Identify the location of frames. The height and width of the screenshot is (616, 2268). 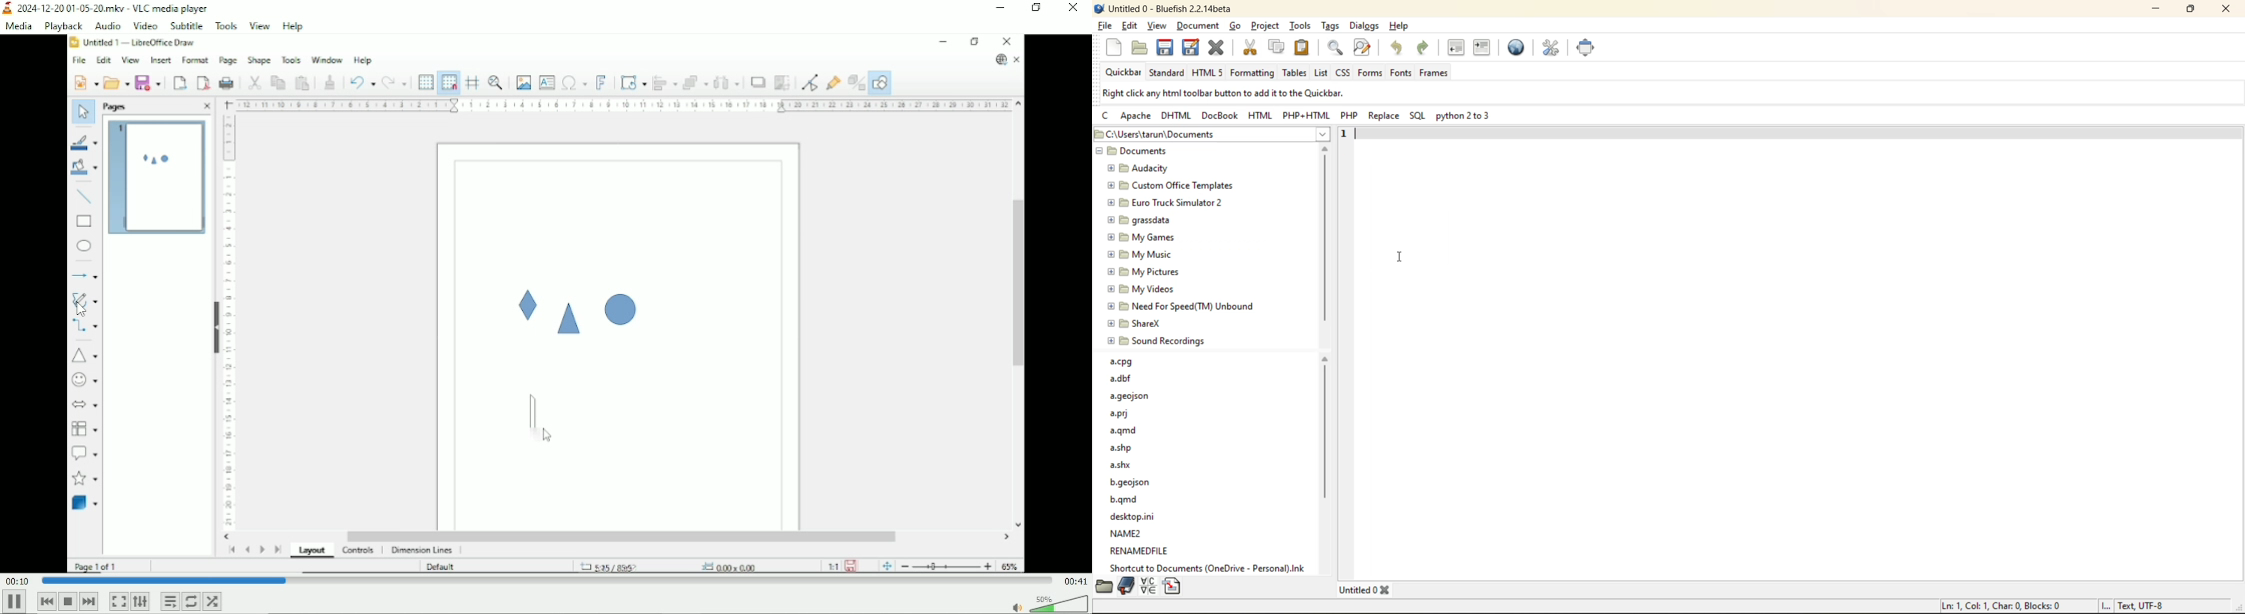
(1434, 72).